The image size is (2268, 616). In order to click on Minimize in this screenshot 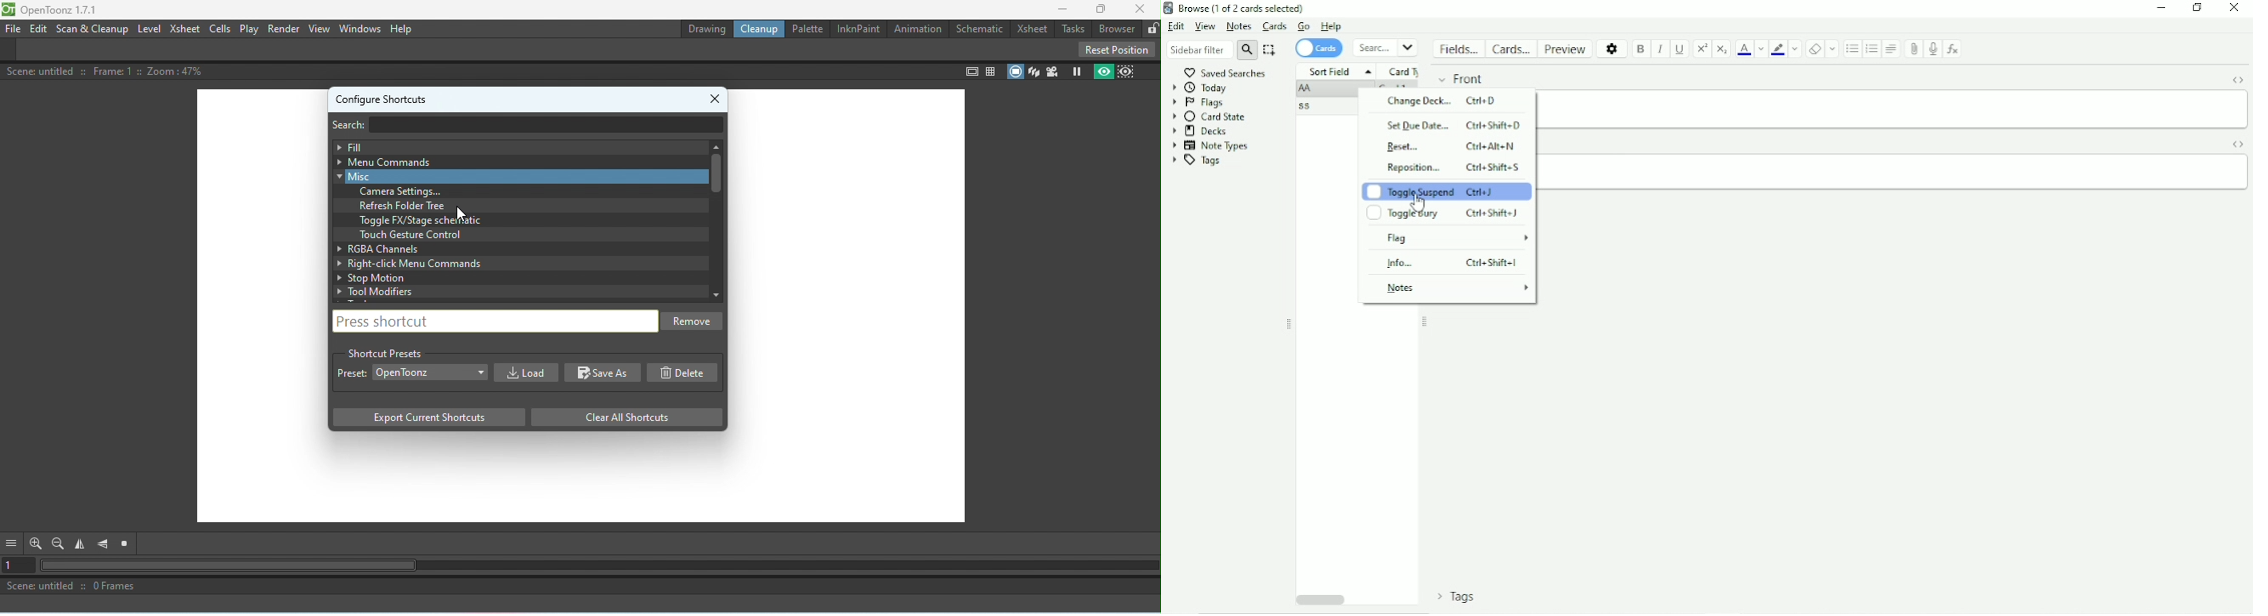, I will do `click(2159, 10)`.